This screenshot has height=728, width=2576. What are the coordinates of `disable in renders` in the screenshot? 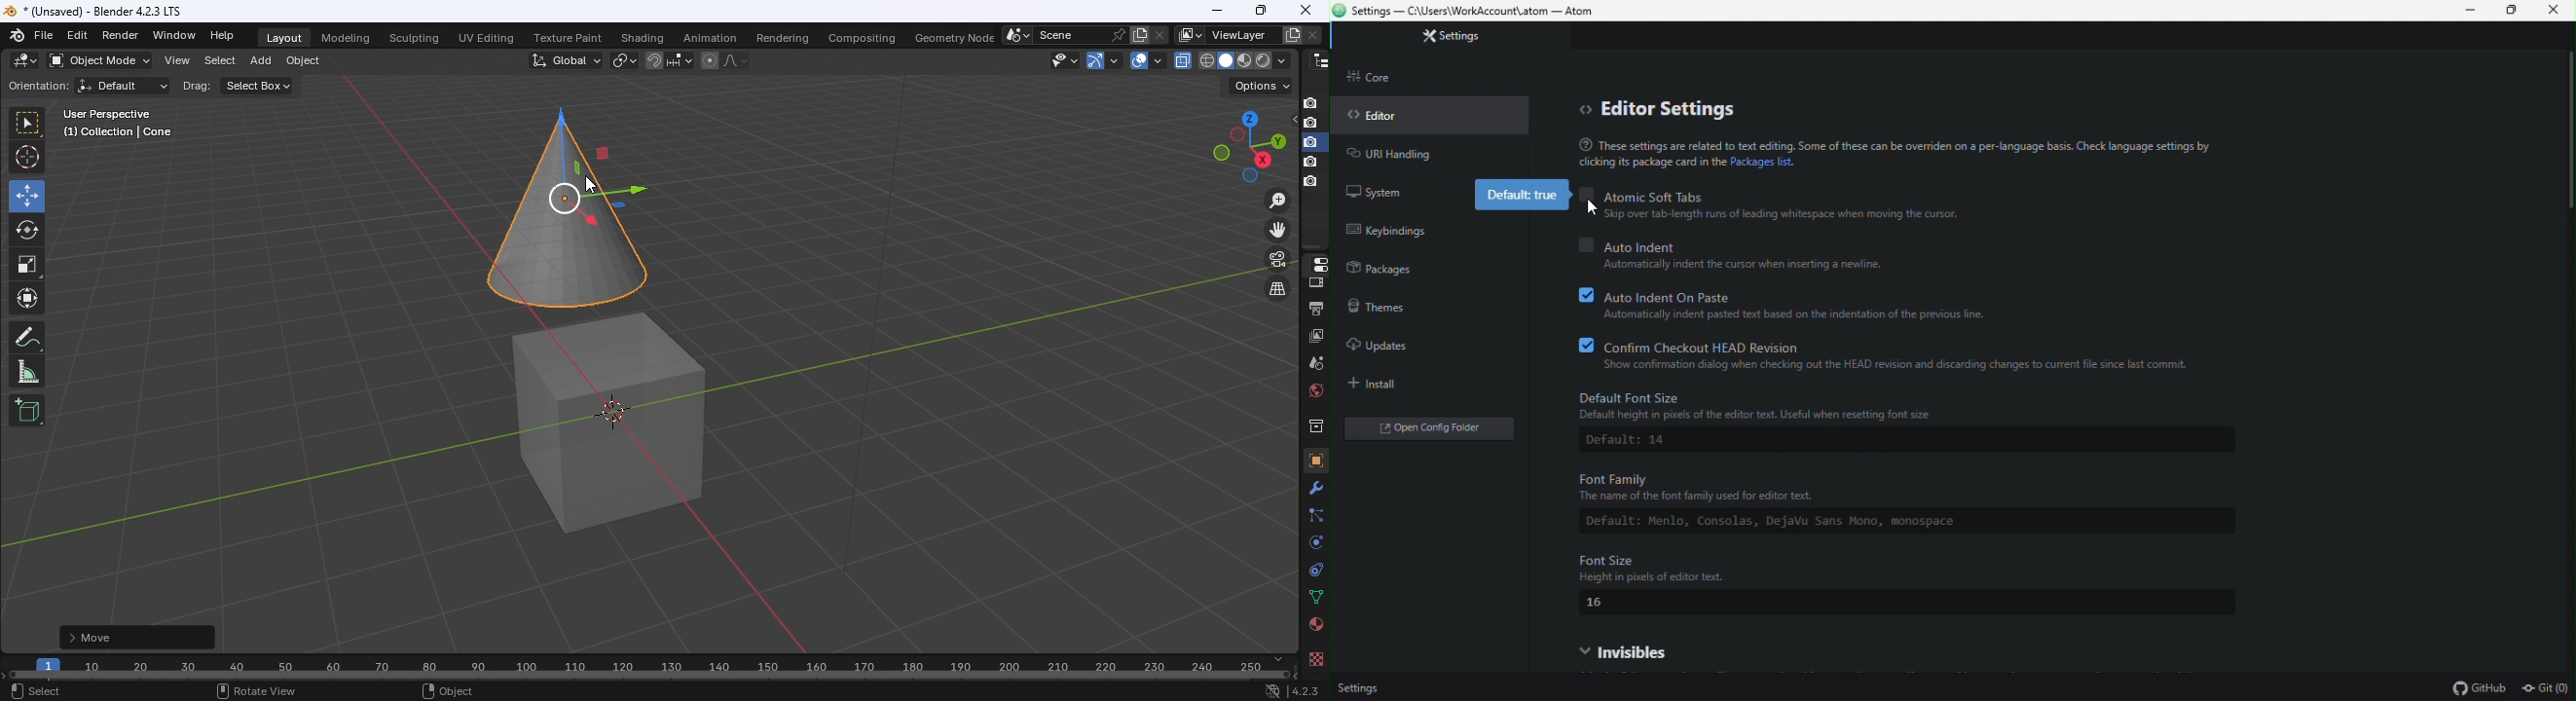 It's located at (1310, 182).